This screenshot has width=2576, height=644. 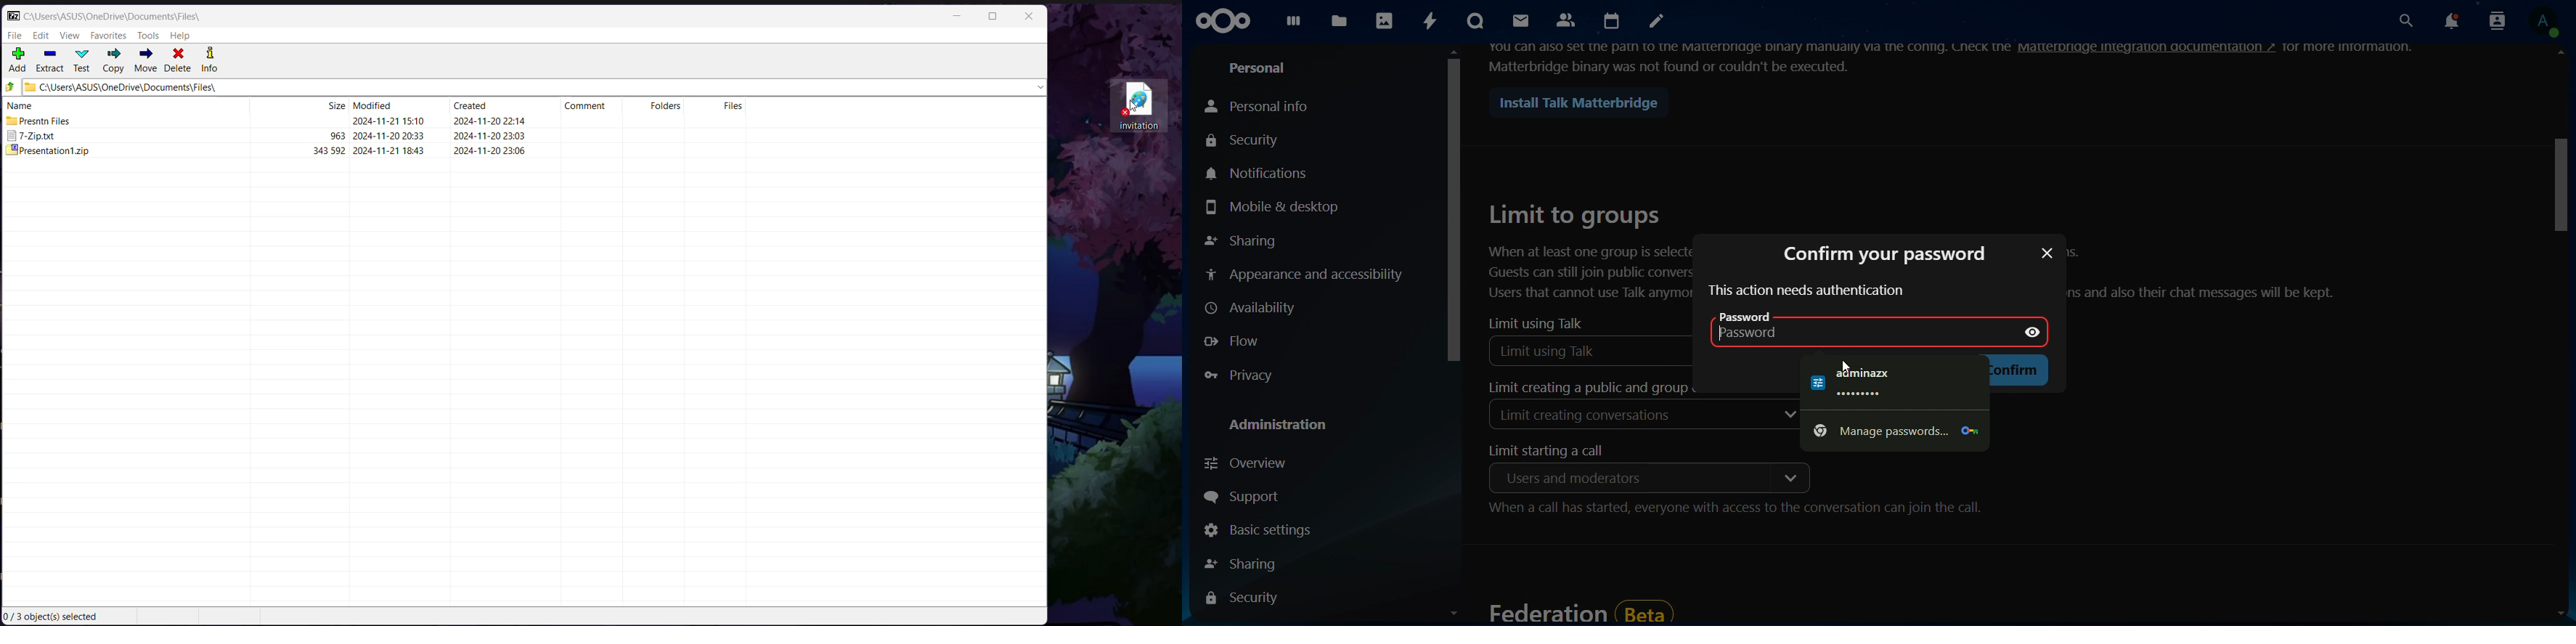 What do you see at coordinates (336, 104) in the screenshot?
I see `Size` at bounding box center [336, 104].